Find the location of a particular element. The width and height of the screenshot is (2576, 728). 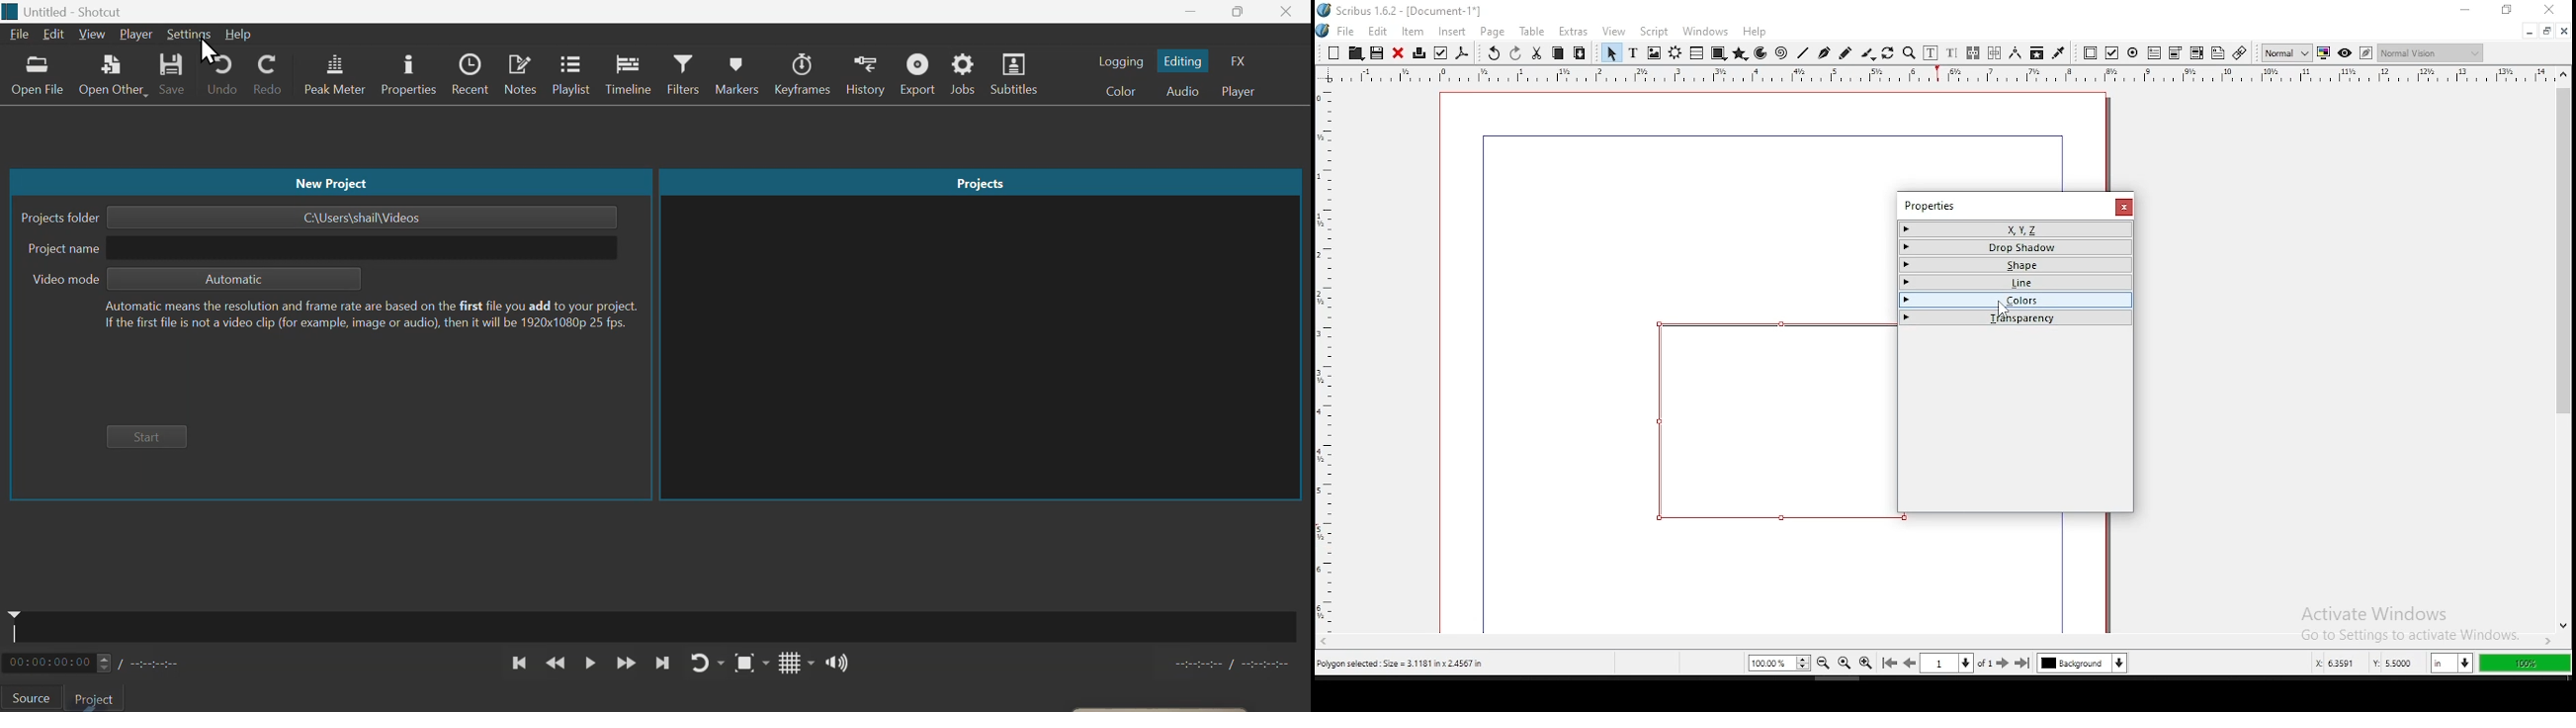

Keyframes is located at coordinates (805, 74).